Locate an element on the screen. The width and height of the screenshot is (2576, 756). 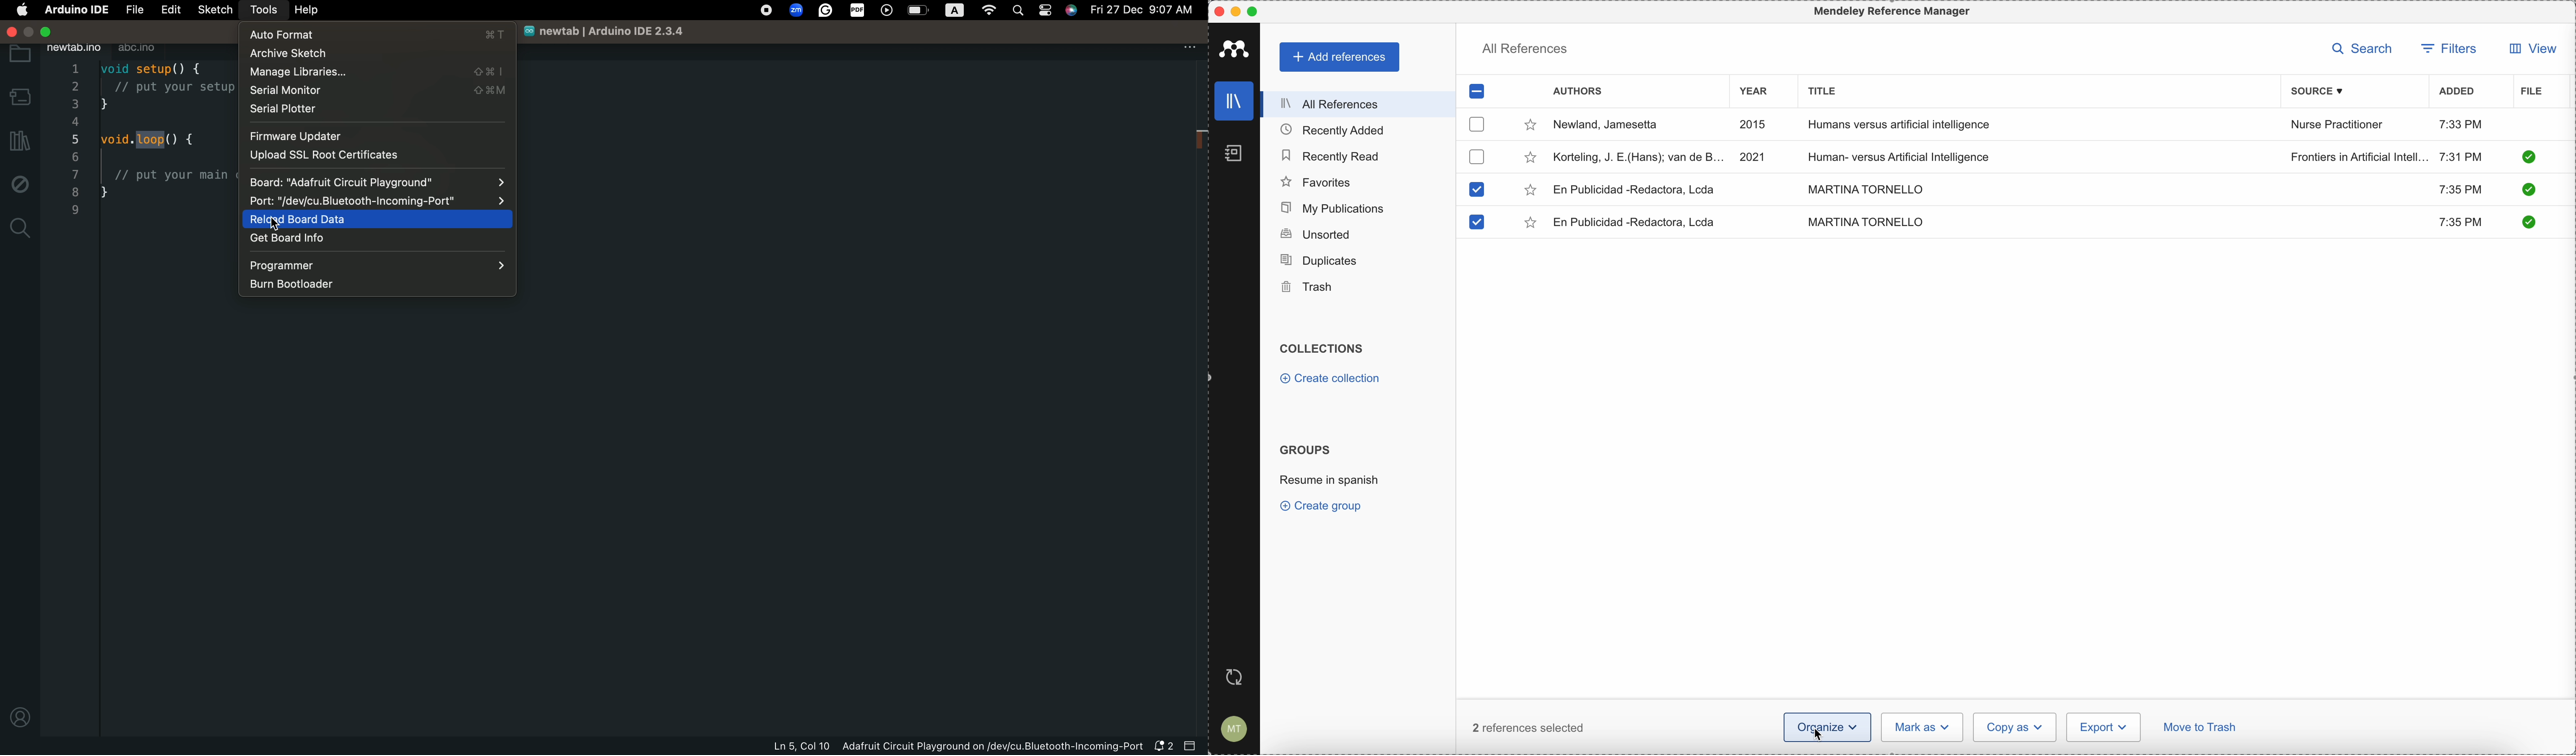
Nurse Practitioner is located at coordinates (2339, 125).